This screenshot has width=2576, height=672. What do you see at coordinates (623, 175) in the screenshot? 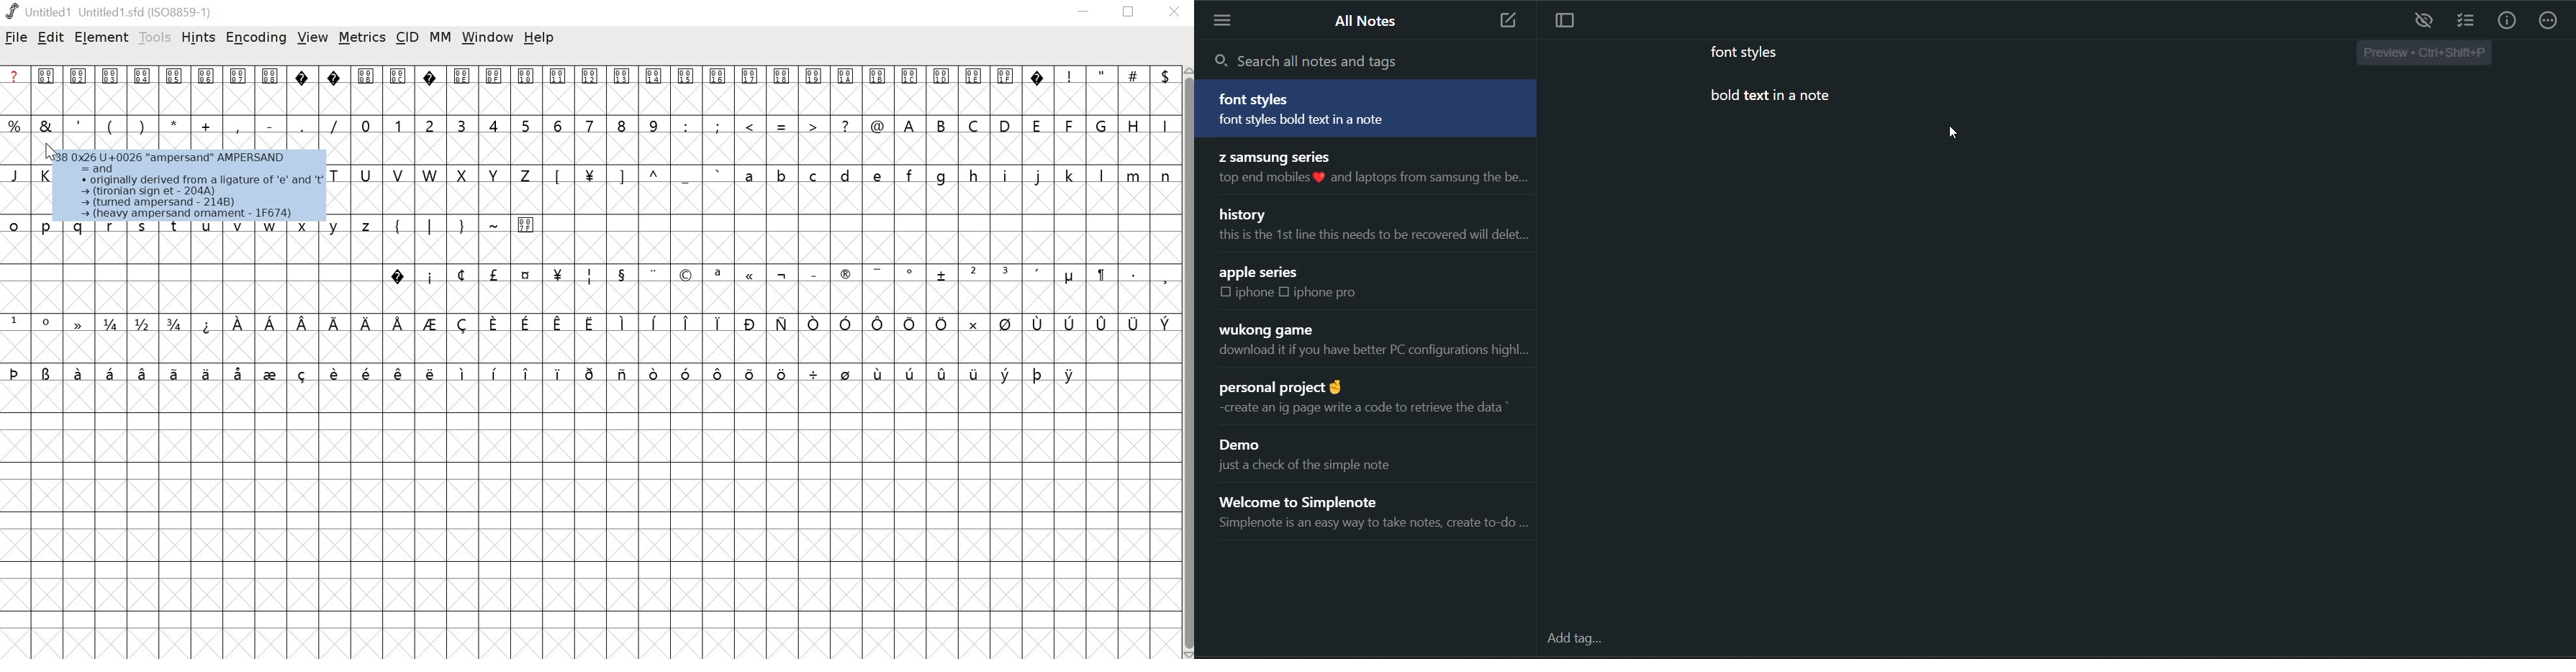
I see `]` at bounding box center [623, 175].